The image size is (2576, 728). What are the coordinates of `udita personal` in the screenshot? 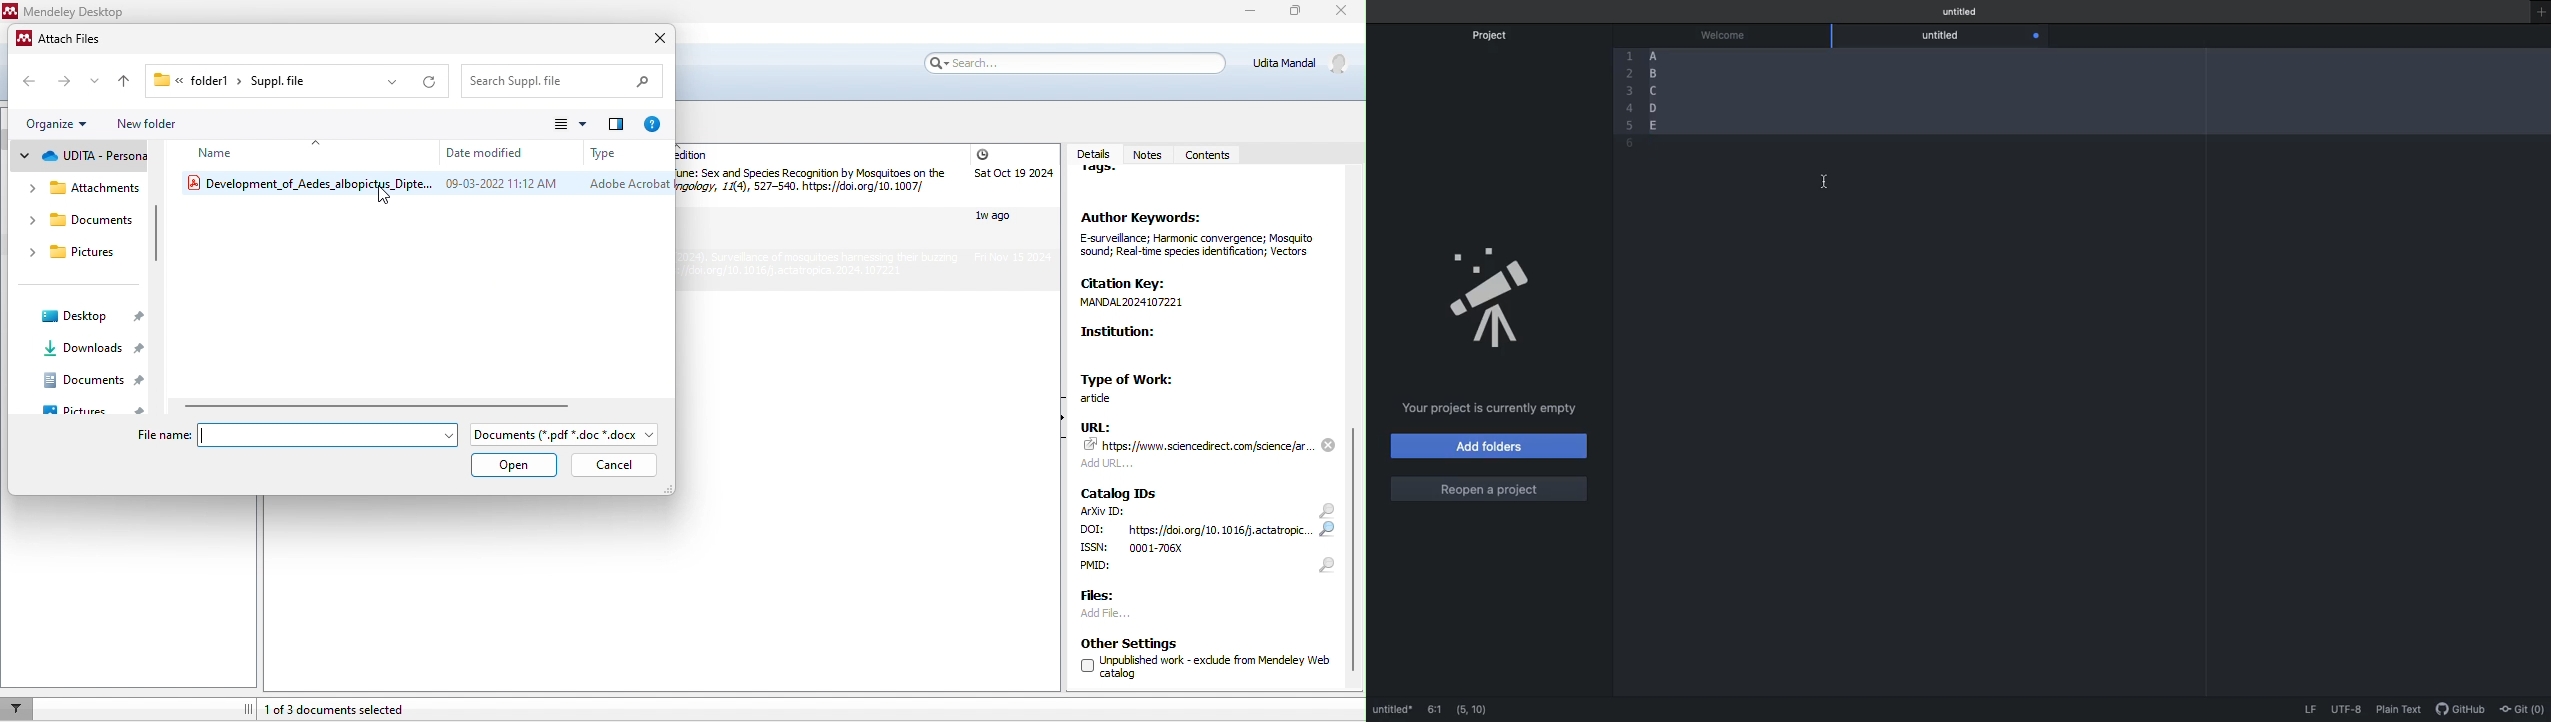 It's located at (81, 160).